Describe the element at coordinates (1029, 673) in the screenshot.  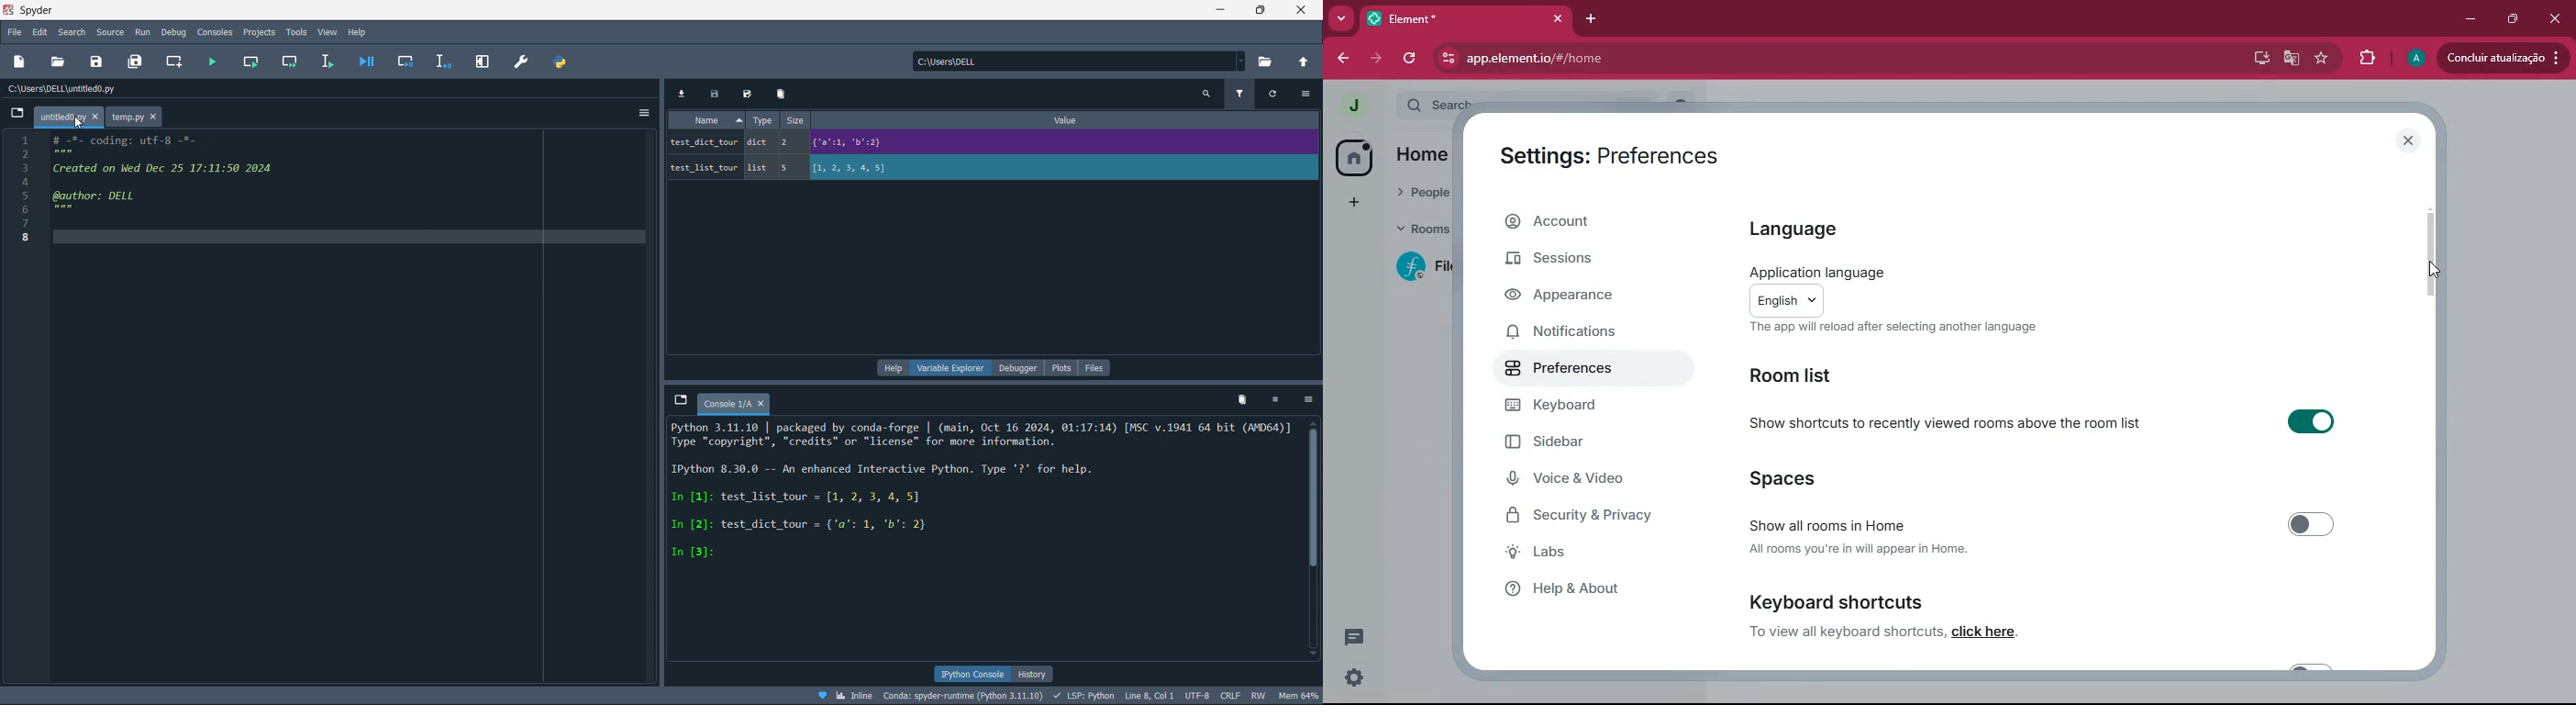
I see `history pane` at that location.